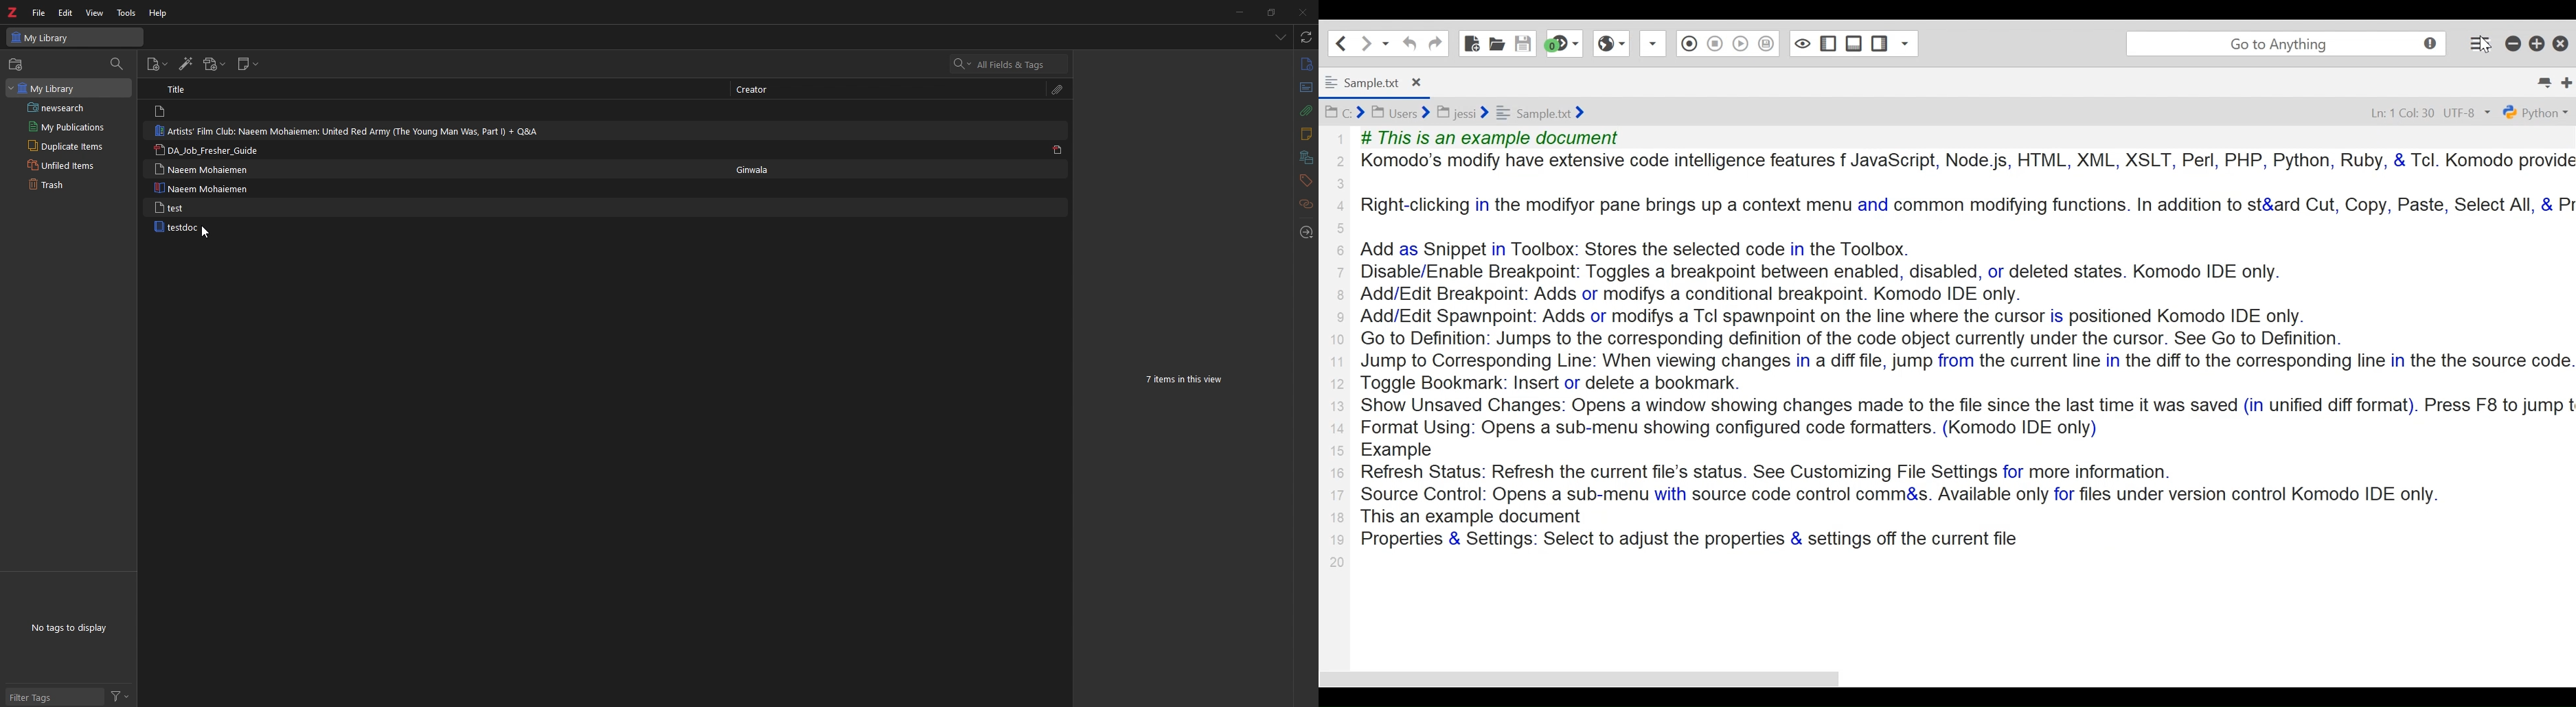 This screenshot has height=728, width=2576. I want to click on cursor, so click(205, 232).